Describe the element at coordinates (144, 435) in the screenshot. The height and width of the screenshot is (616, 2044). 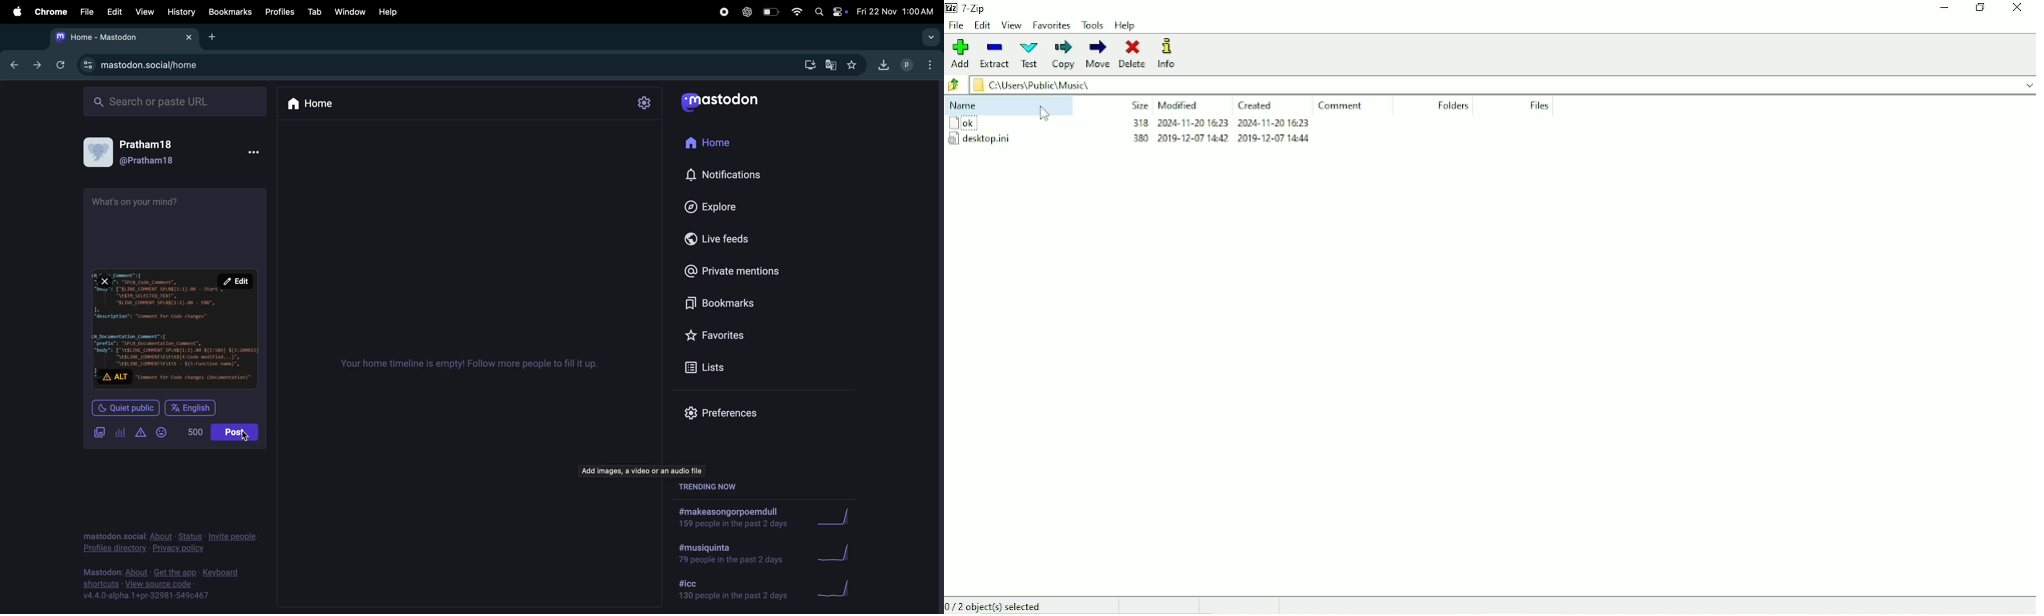
I see `content warning` at that location.